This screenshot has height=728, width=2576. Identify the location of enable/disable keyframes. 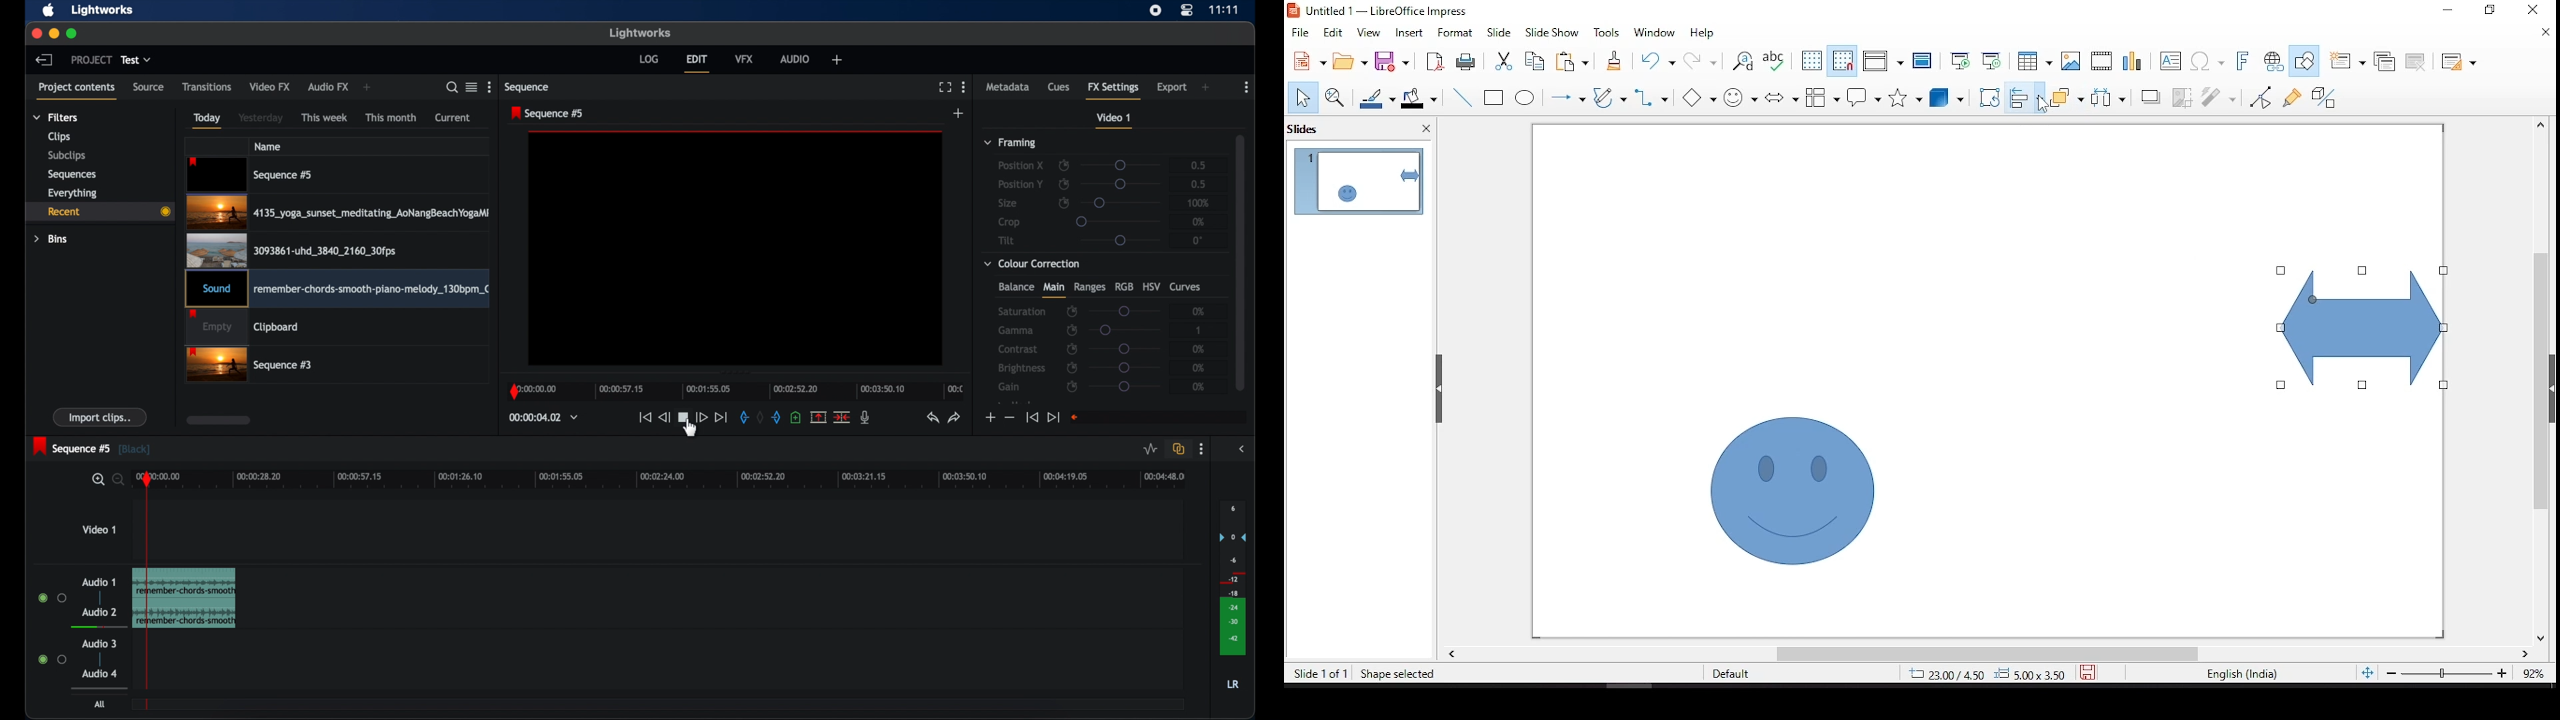
(1072, 312).